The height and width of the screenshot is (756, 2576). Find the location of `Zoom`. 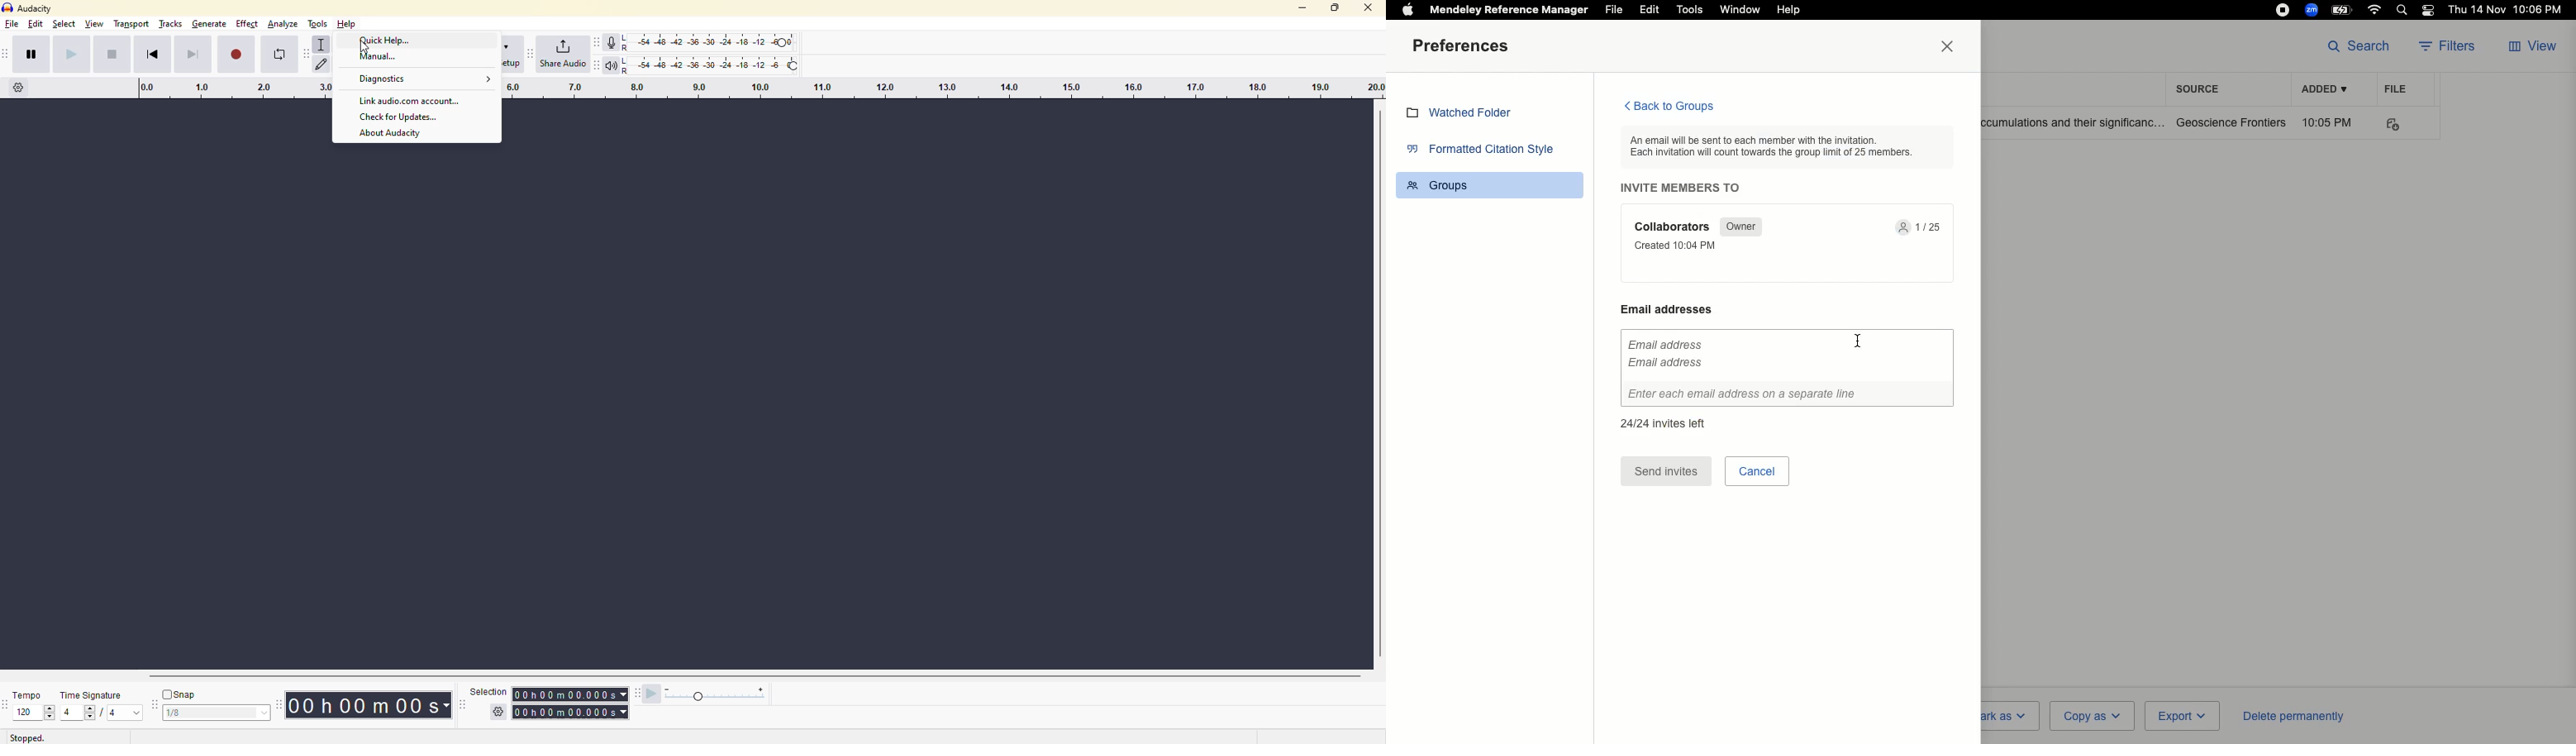

Zoom is located at coordinates (2312, 10).